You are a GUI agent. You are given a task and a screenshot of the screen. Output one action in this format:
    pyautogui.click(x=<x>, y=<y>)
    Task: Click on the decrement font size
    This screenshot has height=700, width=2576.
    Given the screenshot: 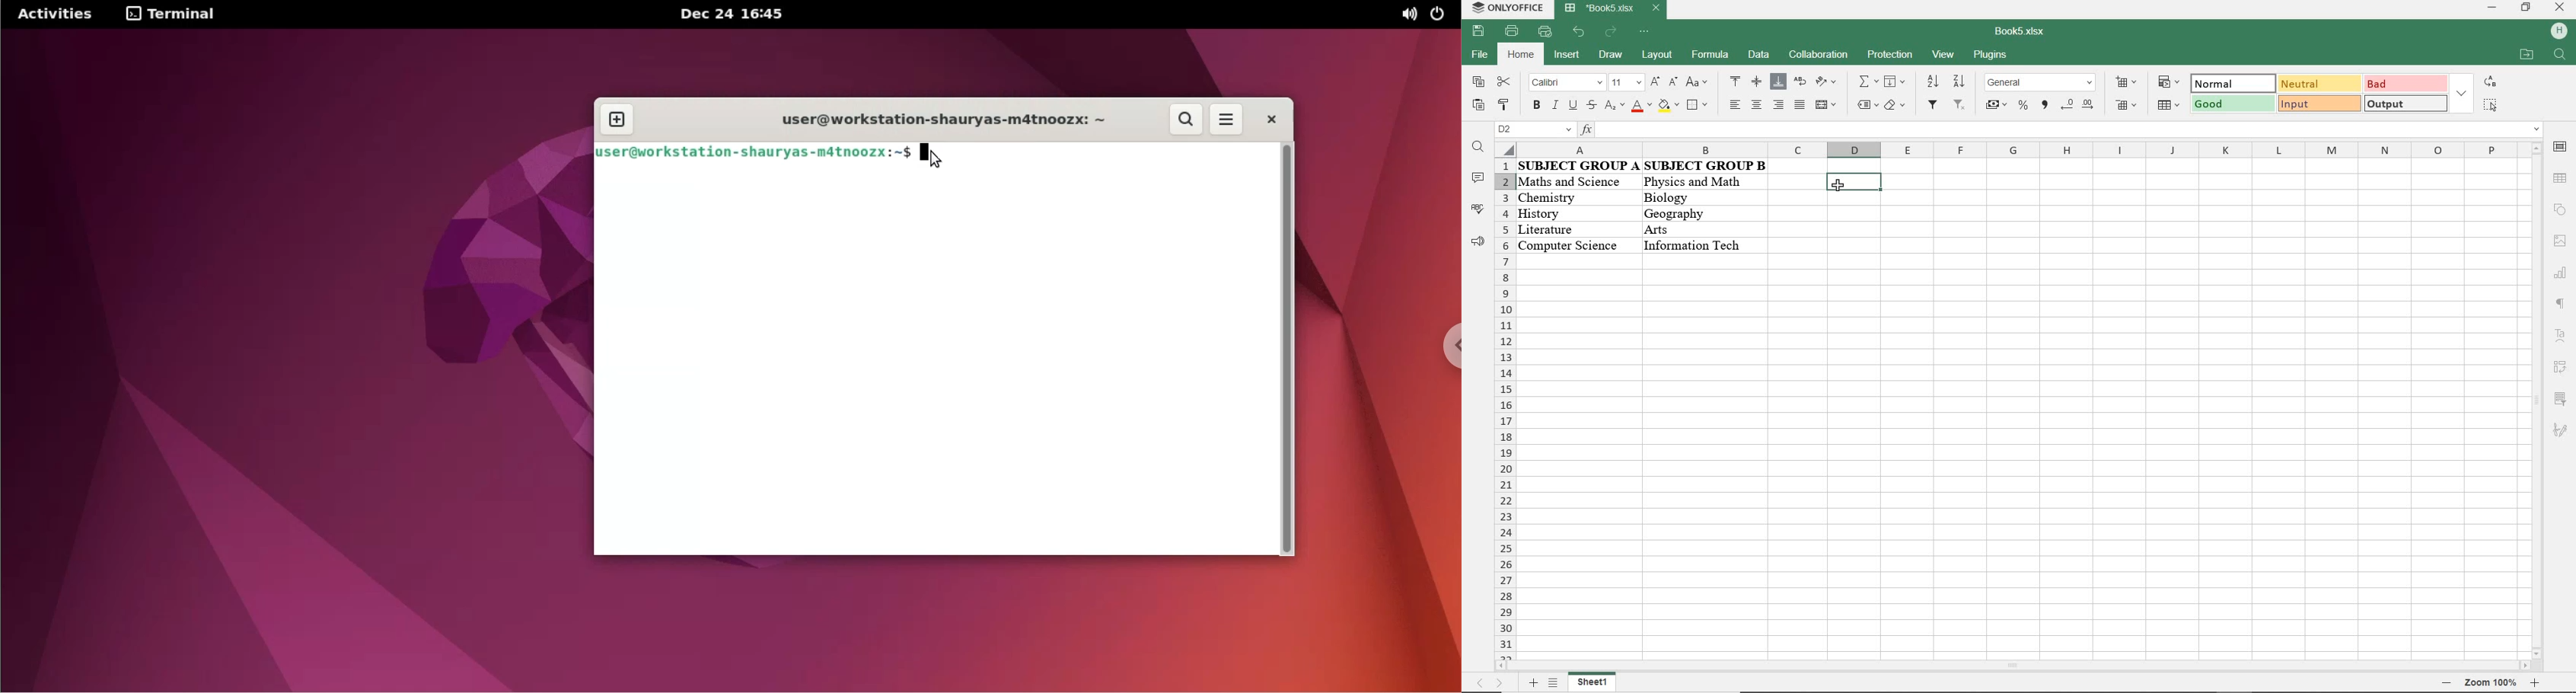 What is the action you would take?
    pyautogui.click(x=1673, y=82)
    